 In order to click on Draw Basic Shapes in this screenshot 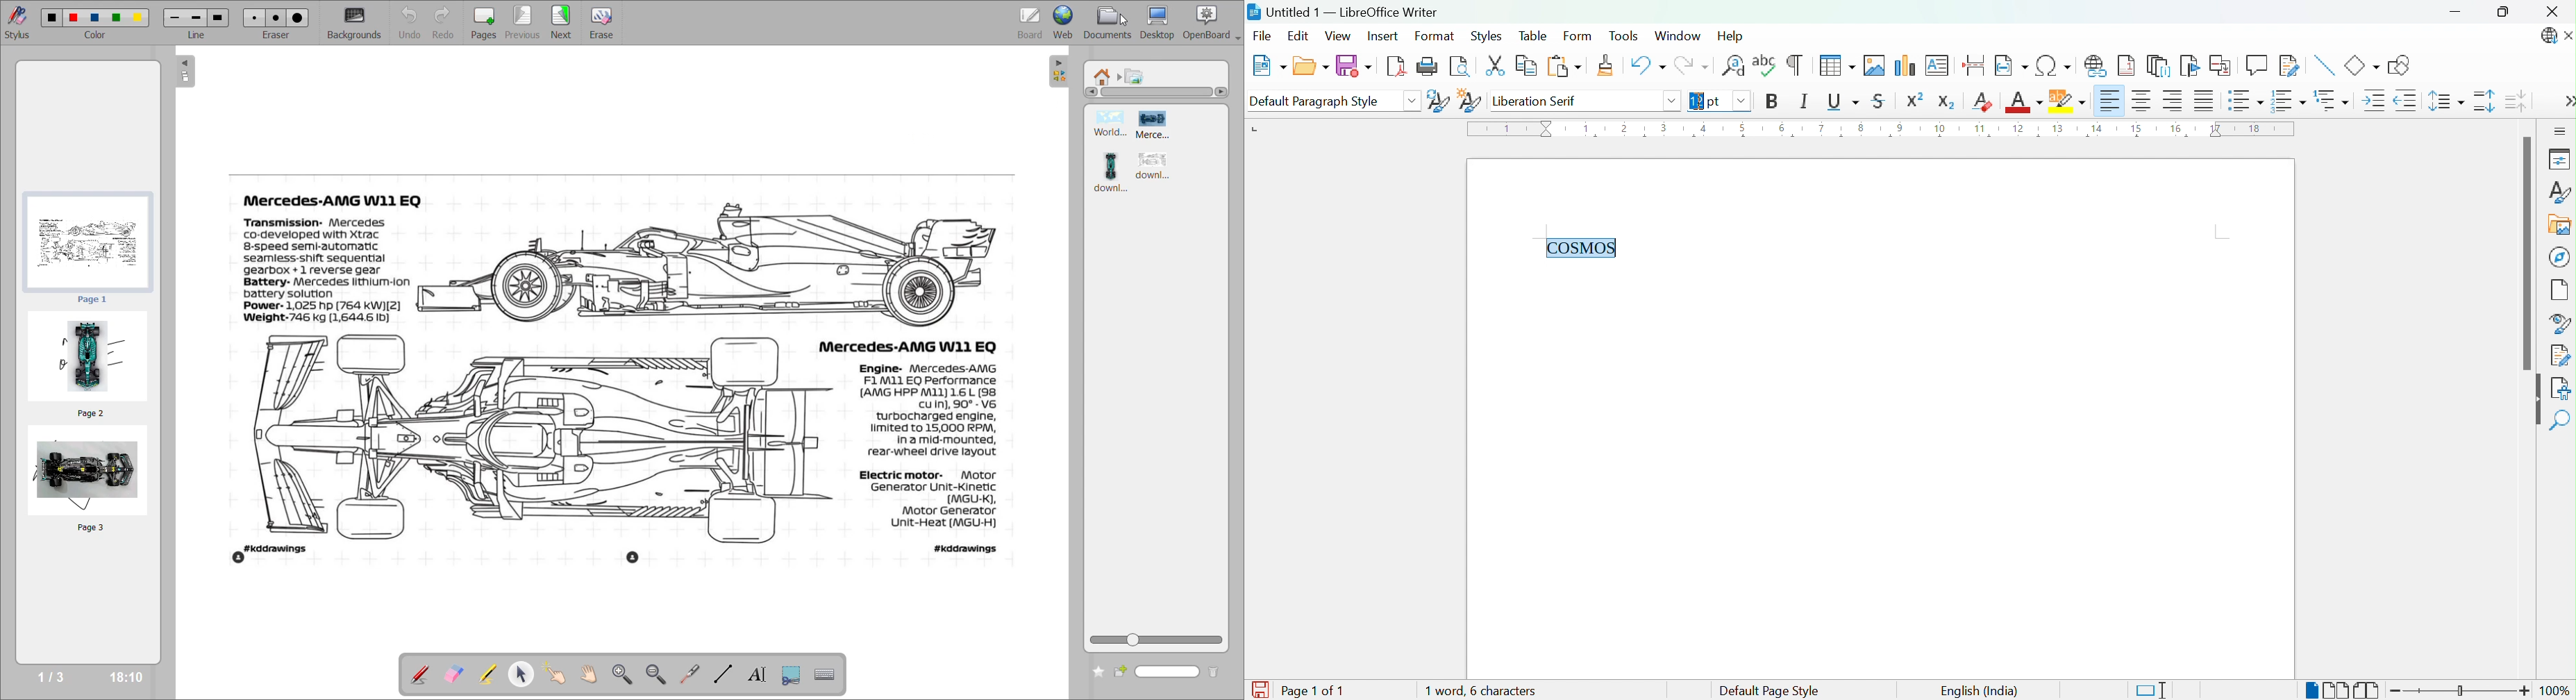, I will do `click(2400, 65)`.